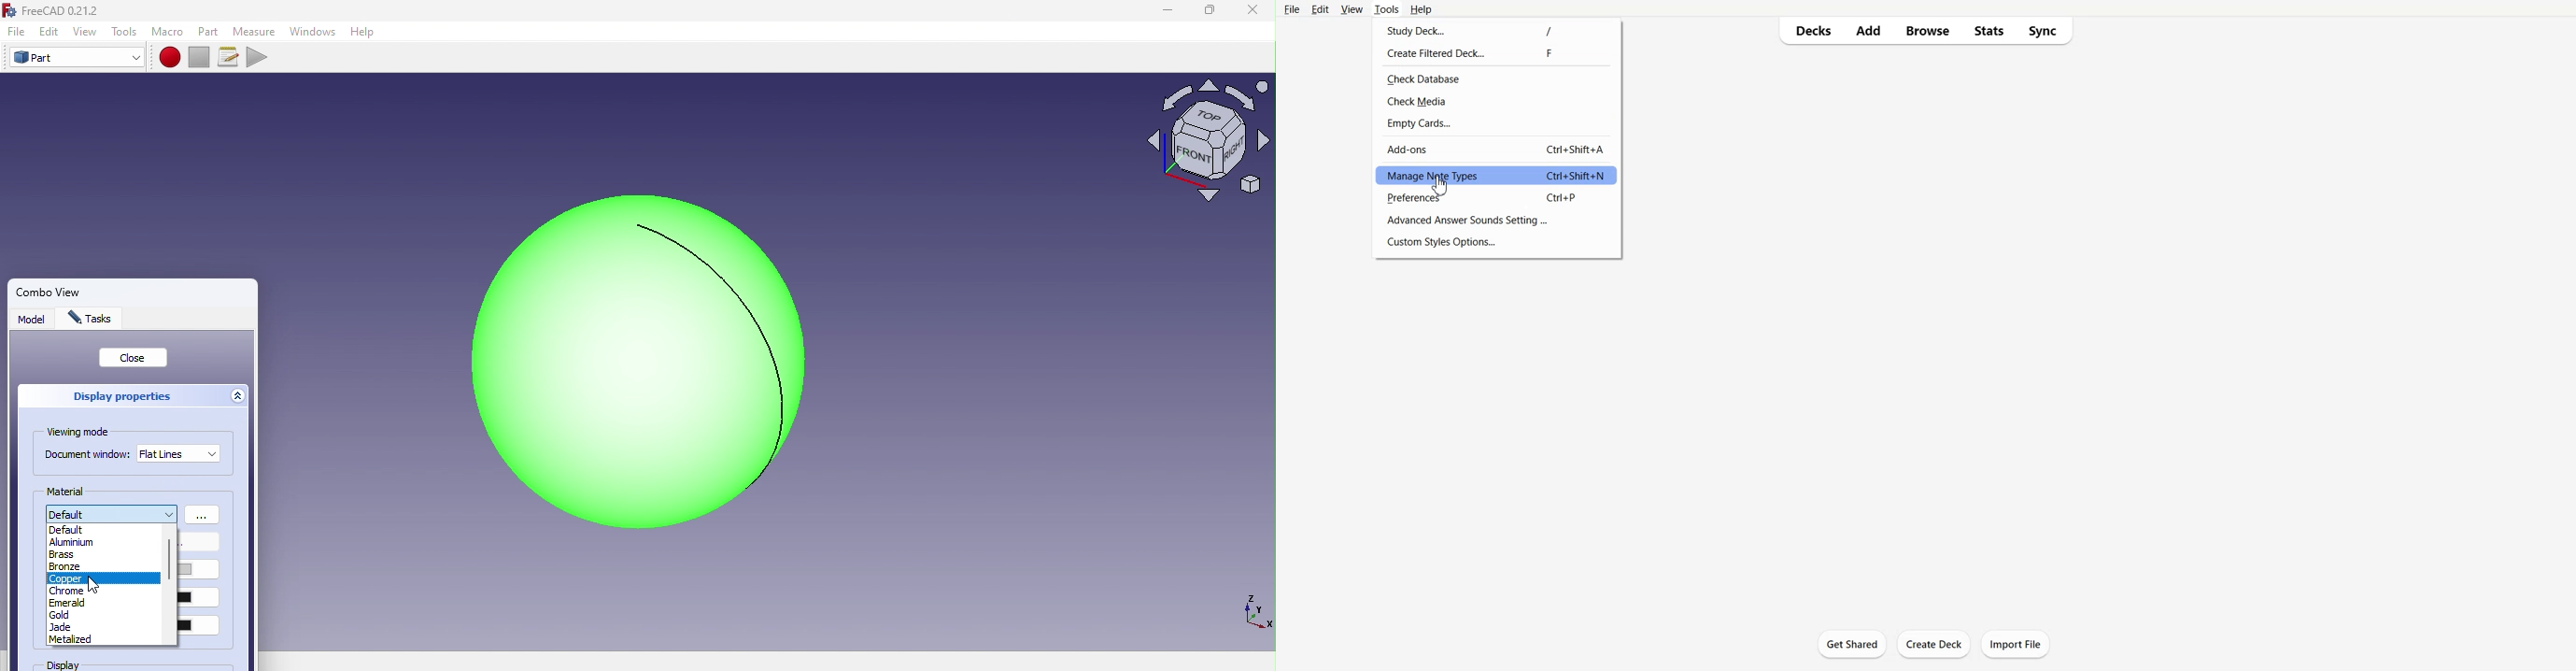 The image size is (2576, 672). Describe the element at coordinates (210, 31) in the screenshot. I see `Part` at that location.